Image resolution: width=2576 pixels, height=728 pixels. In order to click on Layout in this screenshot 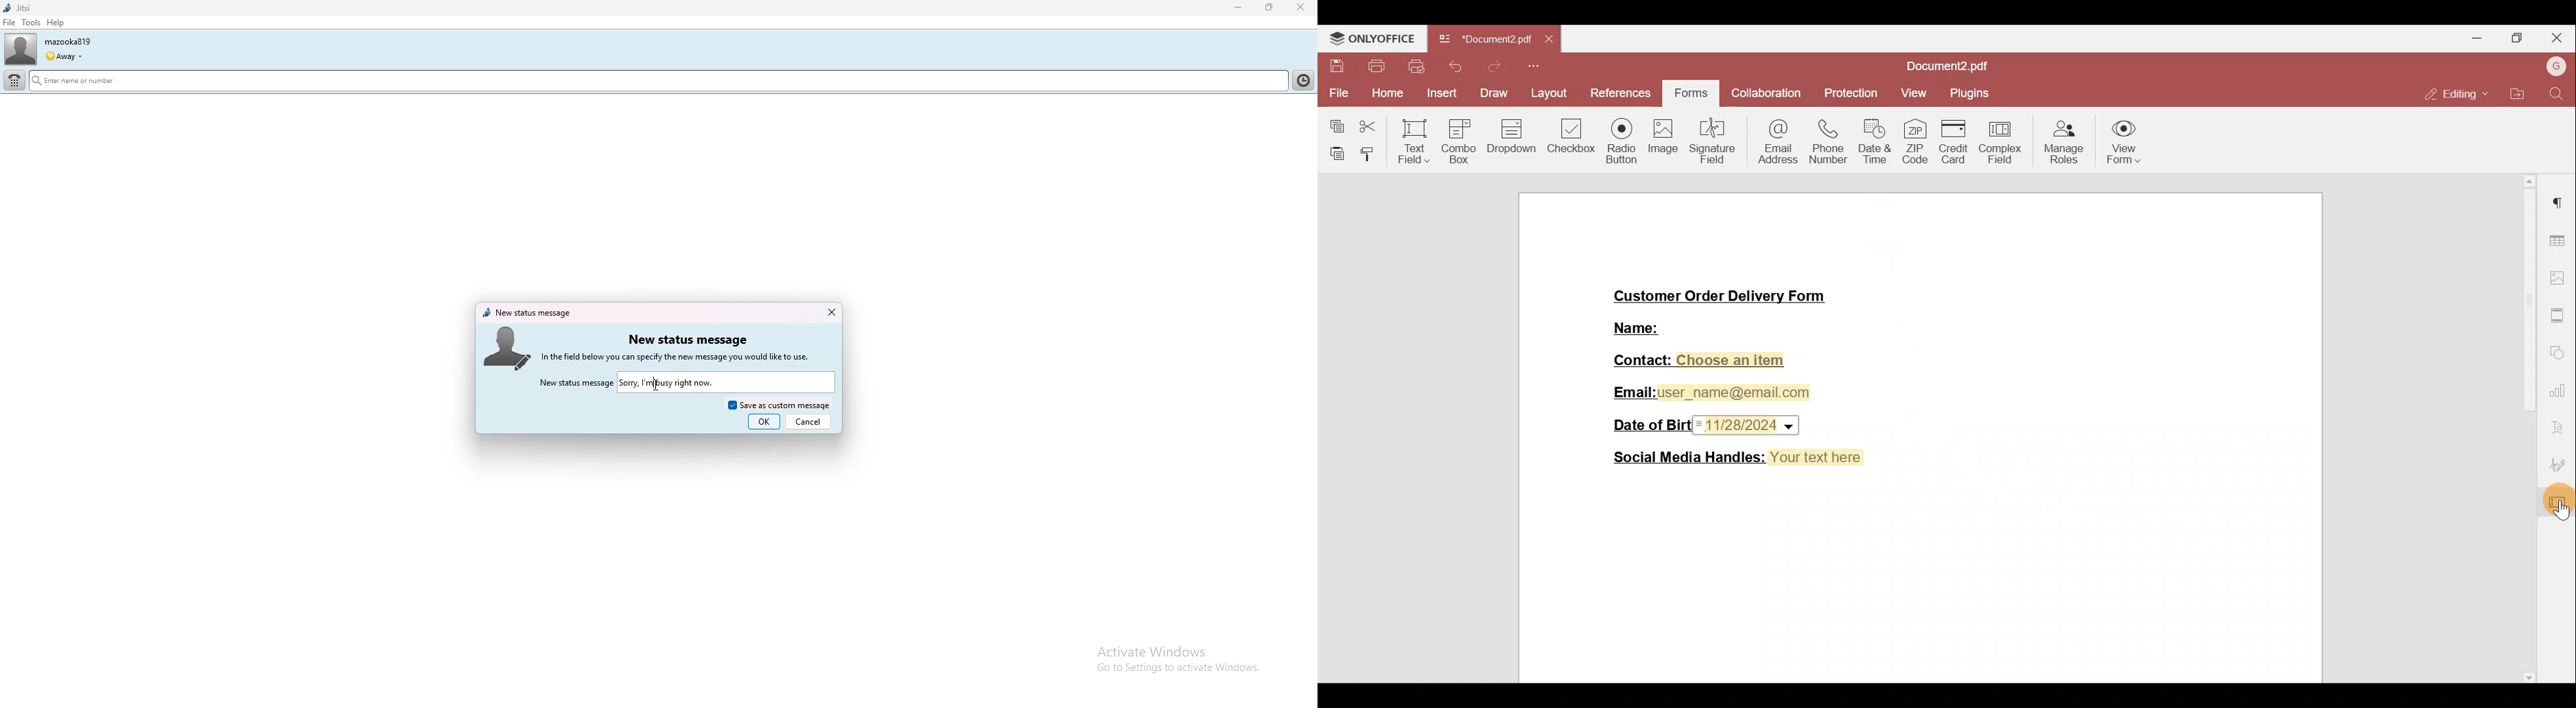, I will do `click(1550, 96)`.